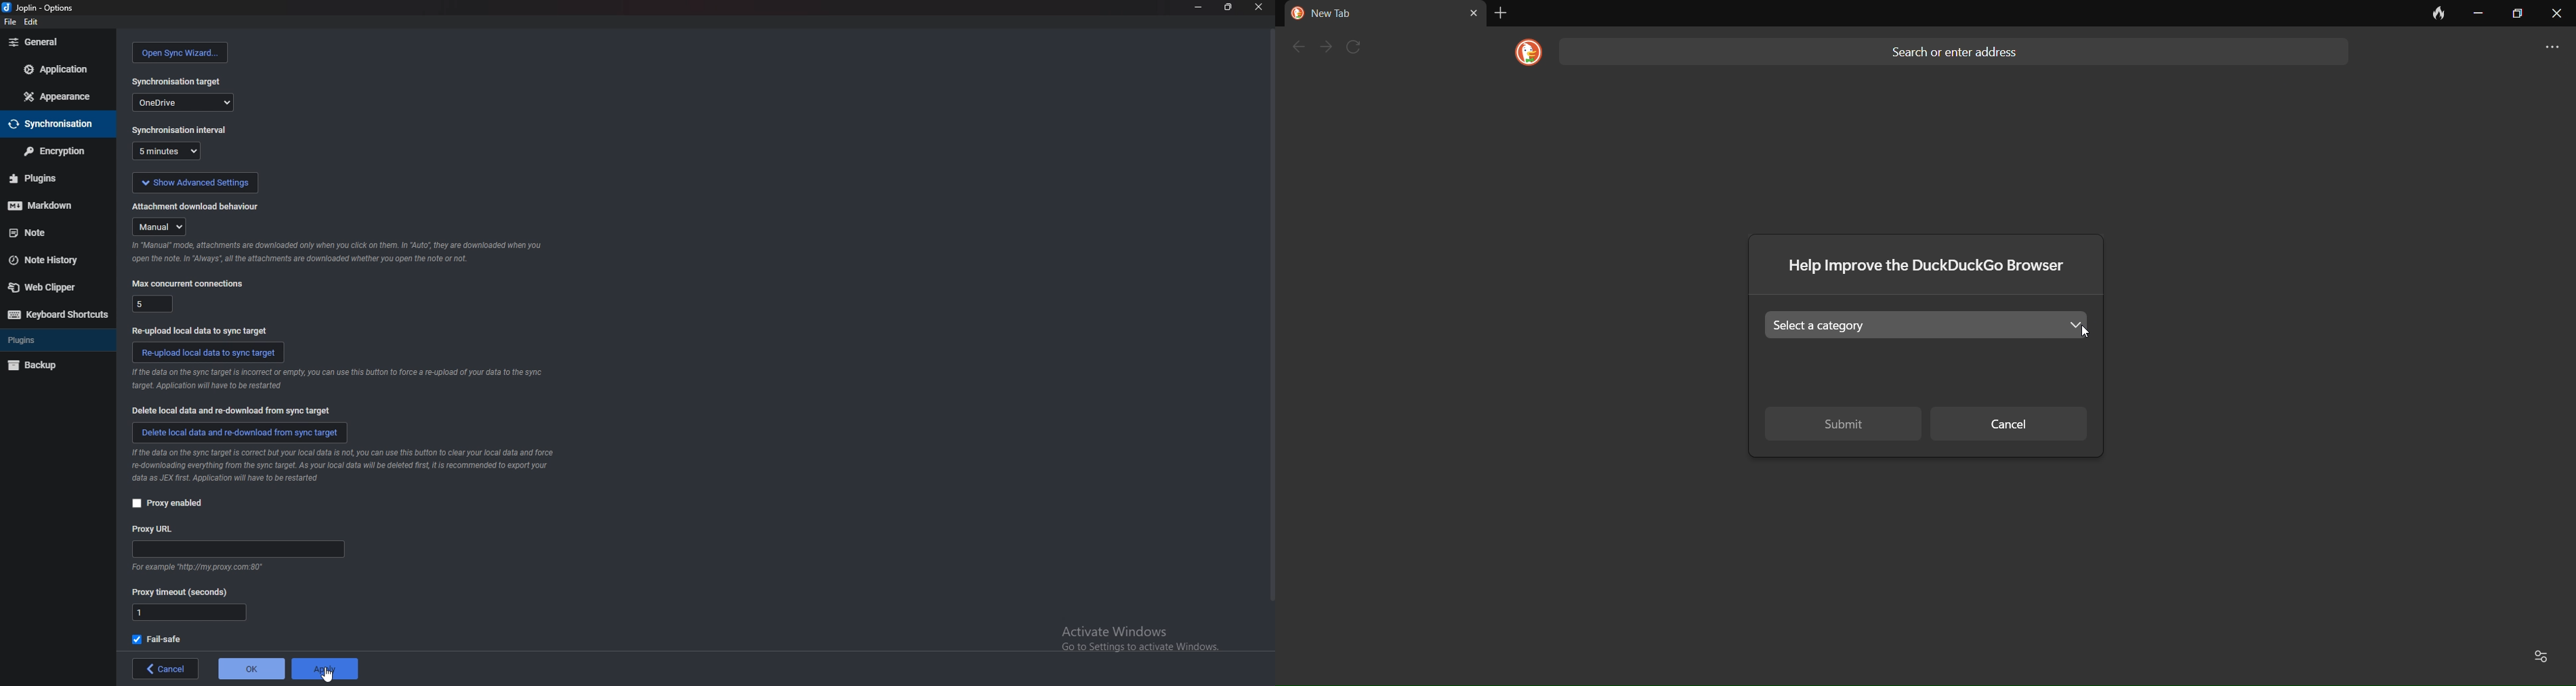 The width and height of the screenshot is (2576, 700). Describe the element at coordinates (153, 303) in the screenshot. I see `5` at that location.